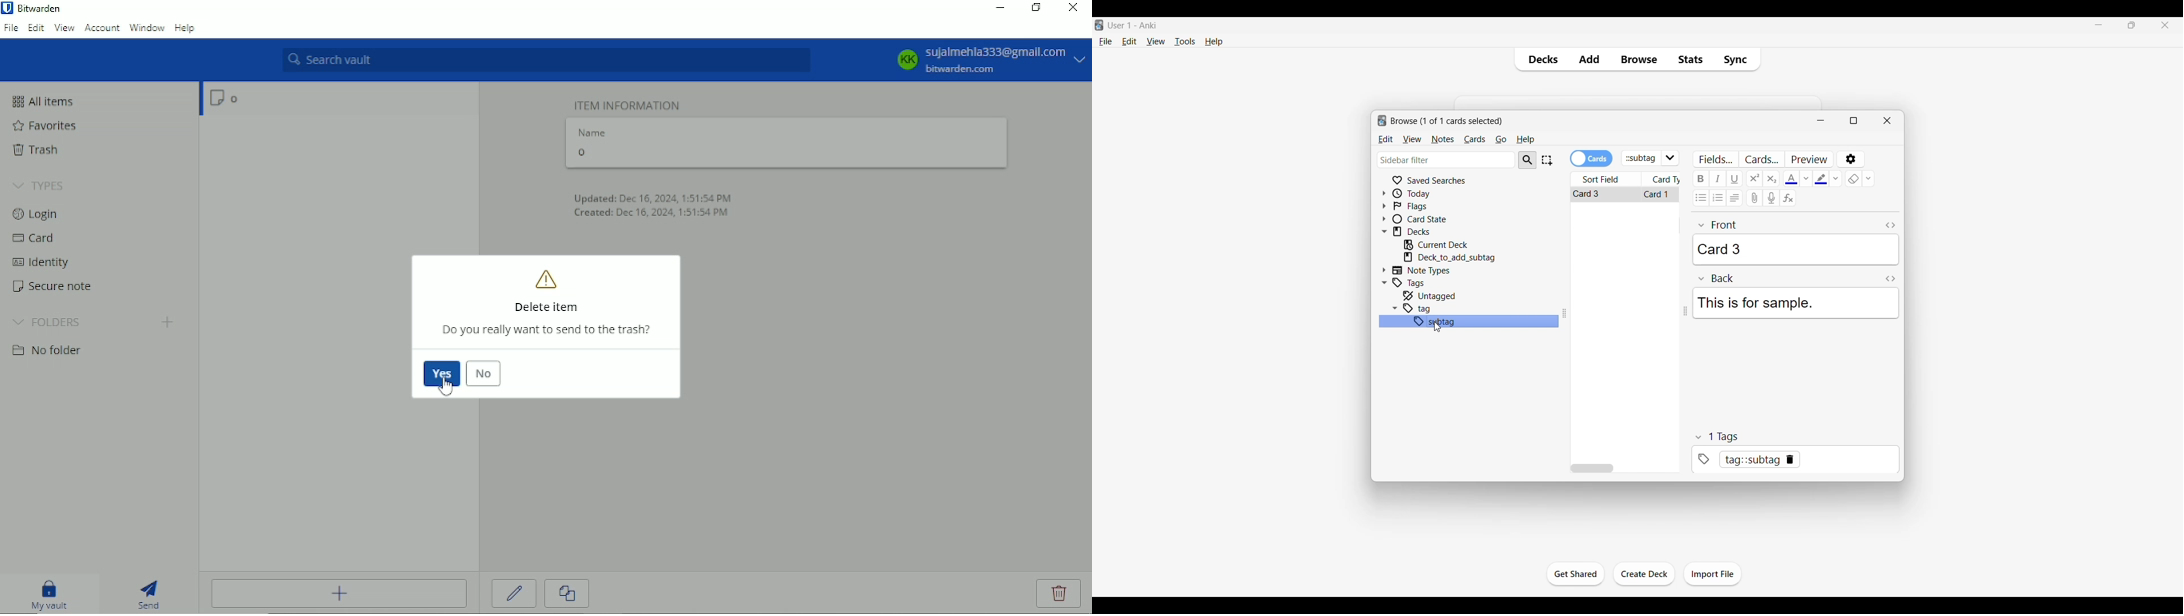  I want to click on Attach audio/video/picture, so click(1754, 198).